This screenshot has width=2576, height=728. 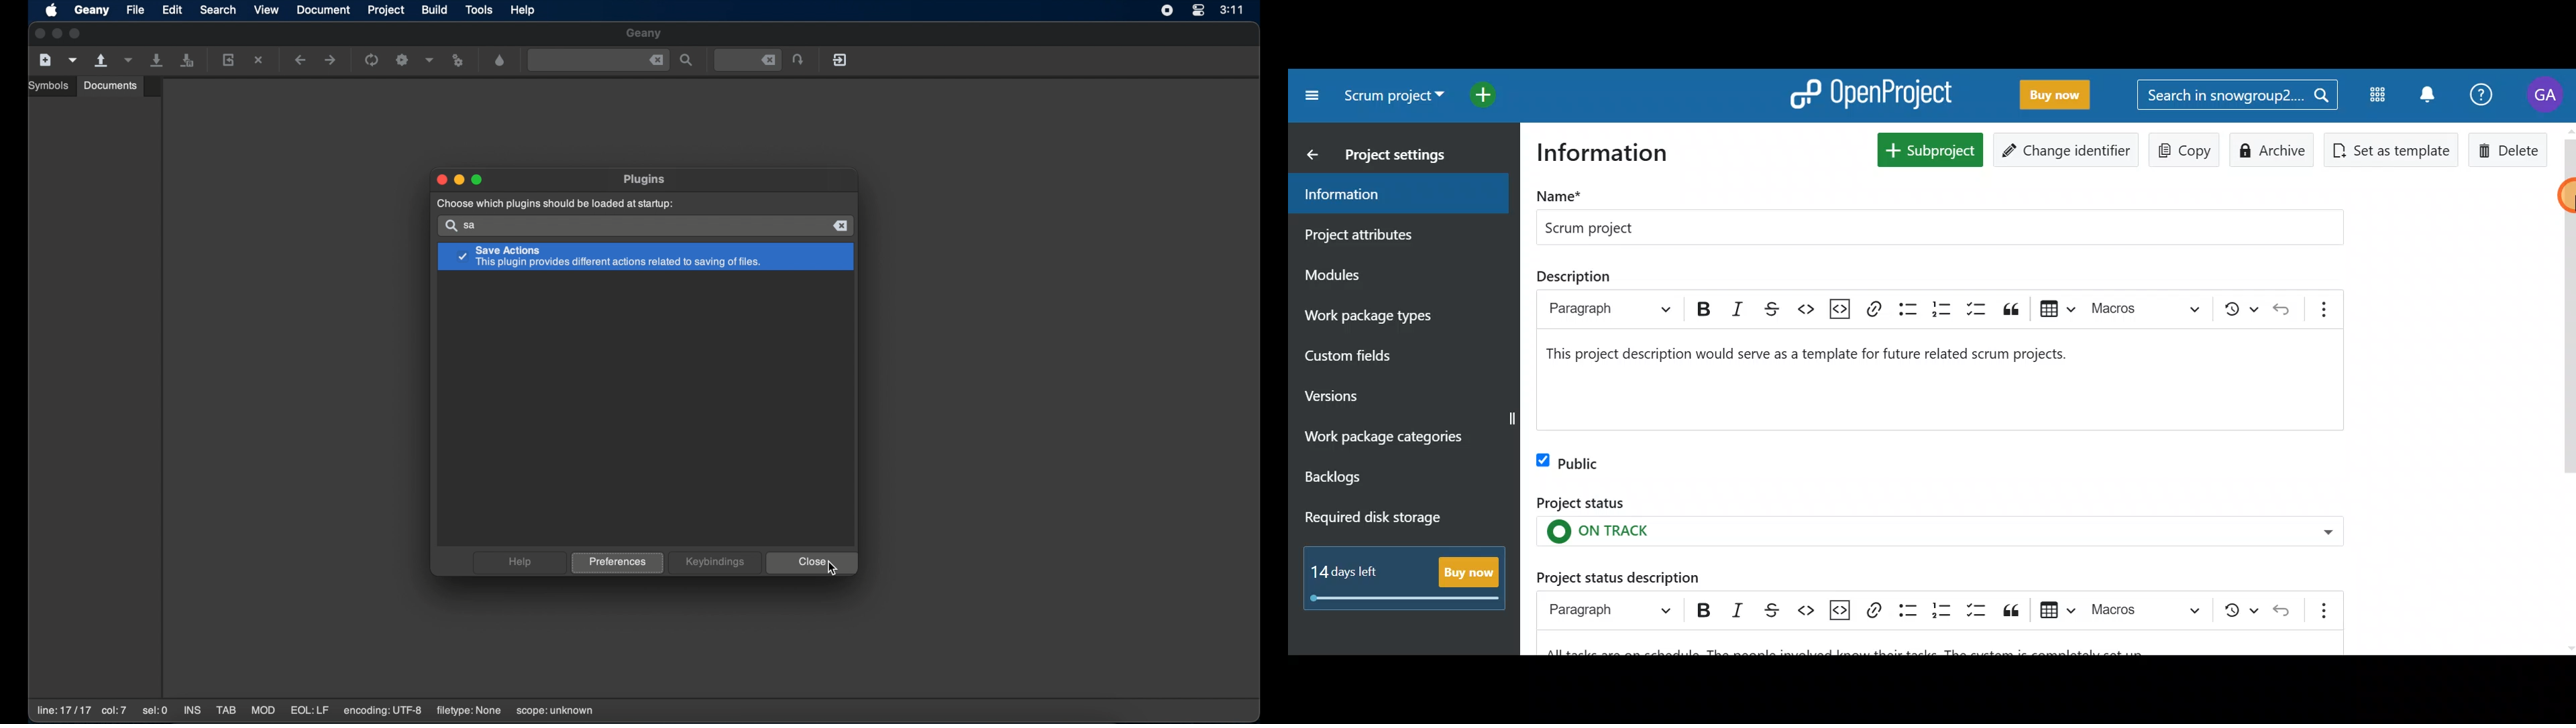 I want to click on project description, so click(x=1821, y=360).